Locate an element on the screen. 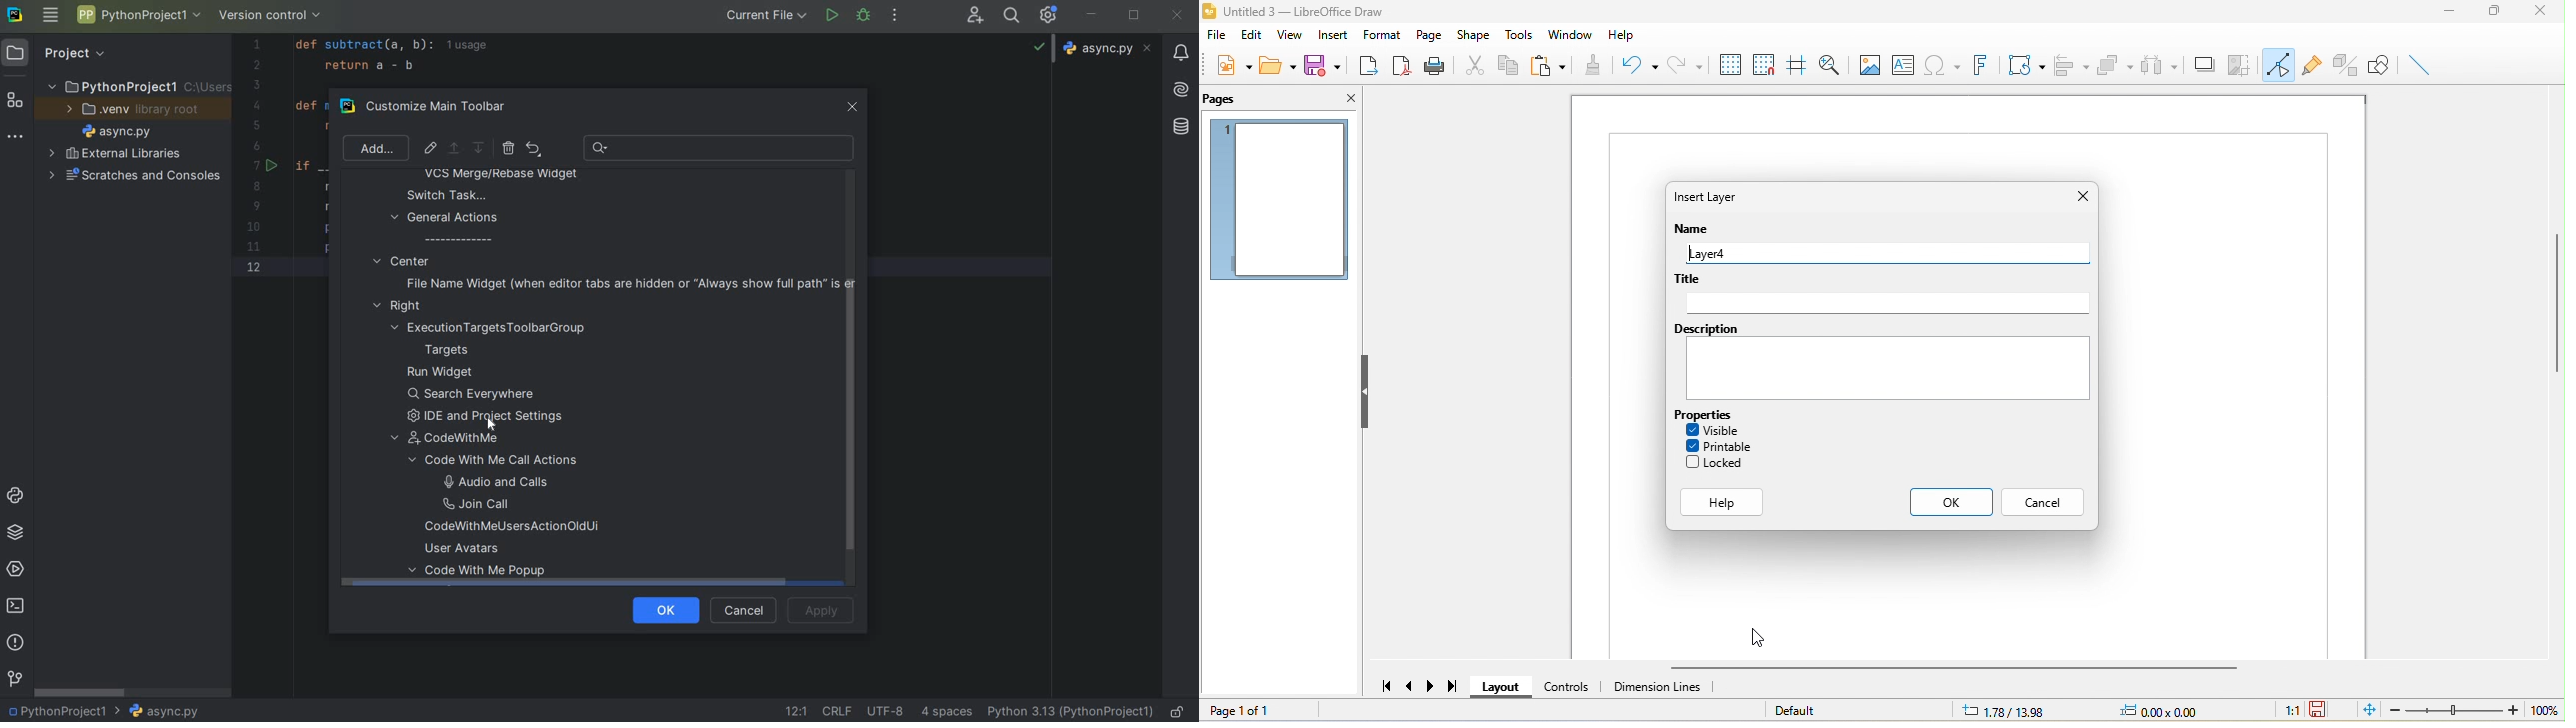 The image size is (2576, 728). help is located at coordinates (1627, 31).